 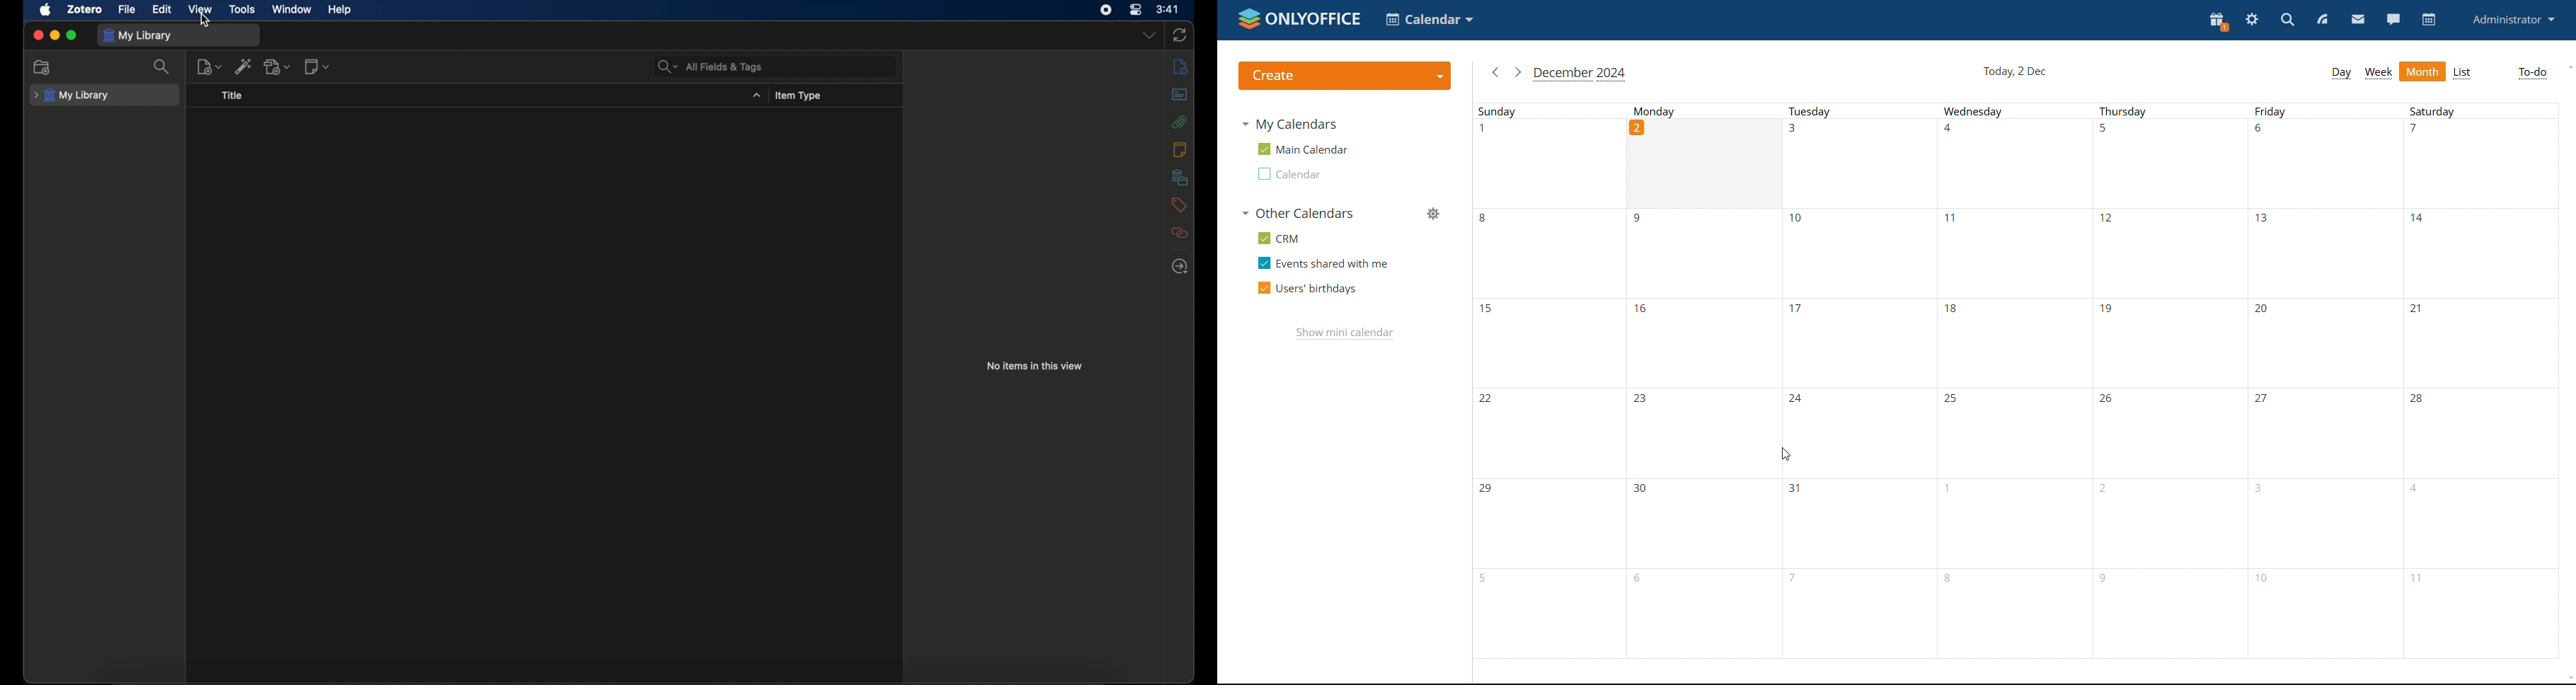 I want to click on edit, so click(x=162, y=9).